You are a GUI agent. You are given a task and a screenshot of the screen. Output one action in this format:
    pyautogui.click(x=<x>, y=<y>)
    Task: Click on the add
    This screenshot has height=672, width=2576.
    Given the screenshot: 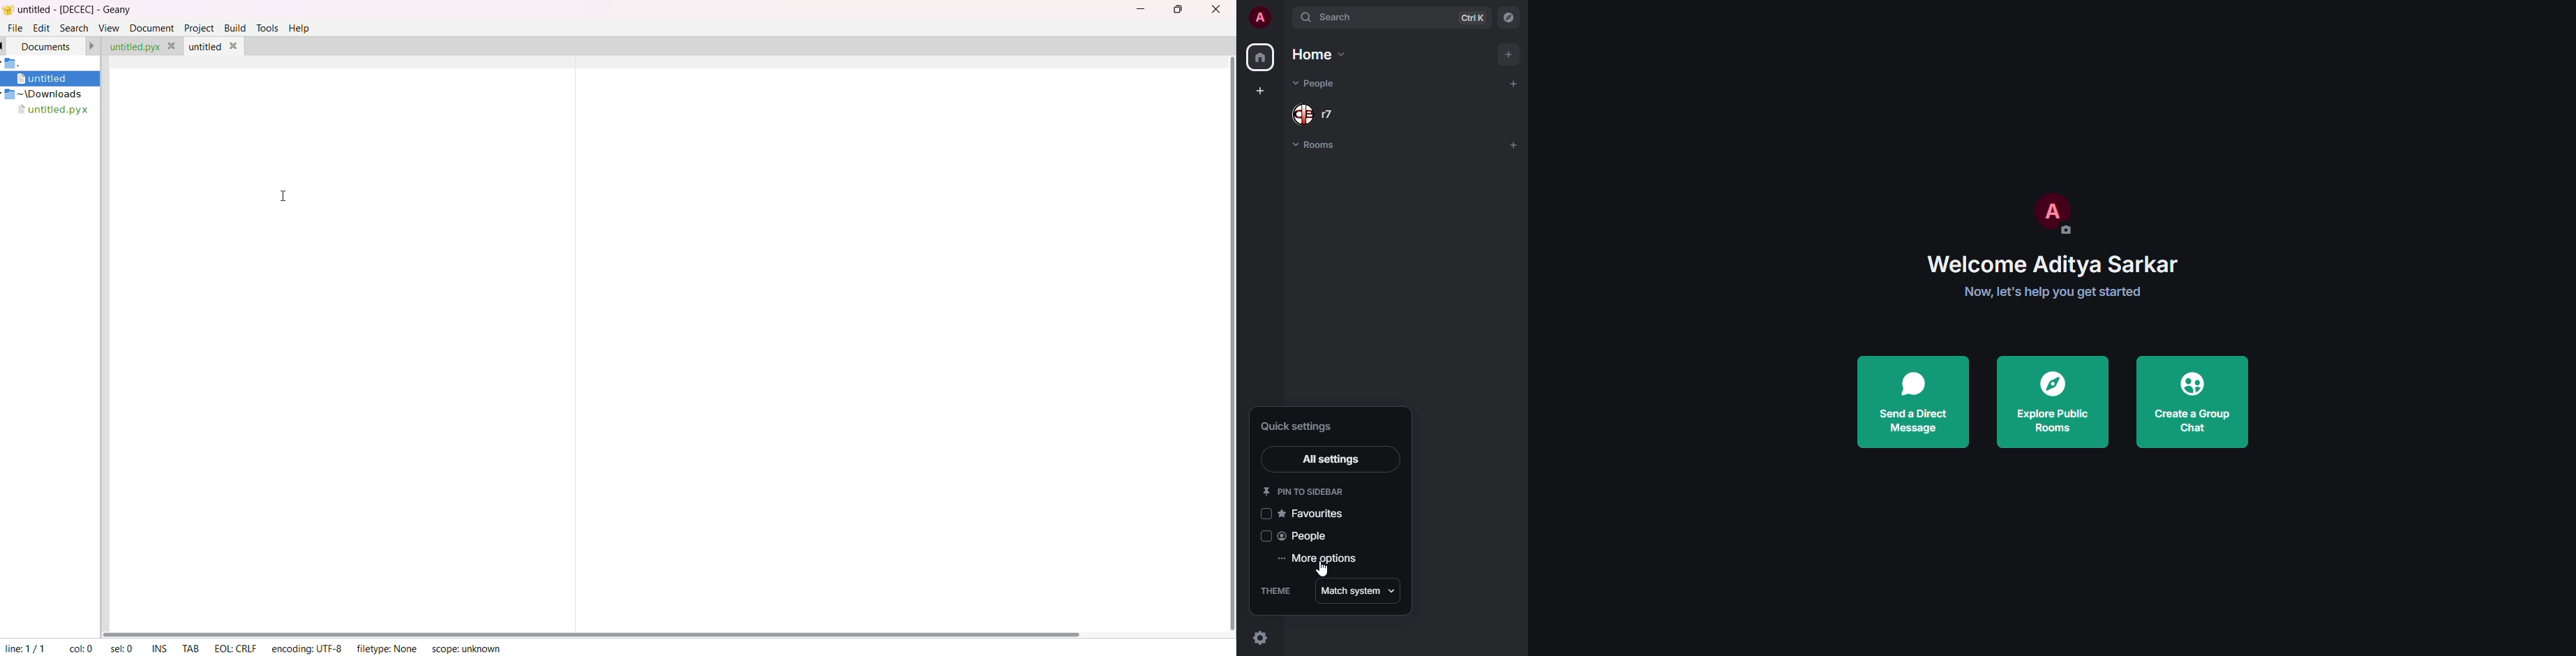 What is the action you would take?
    pyautogui.click(x=1514, y=144)
    